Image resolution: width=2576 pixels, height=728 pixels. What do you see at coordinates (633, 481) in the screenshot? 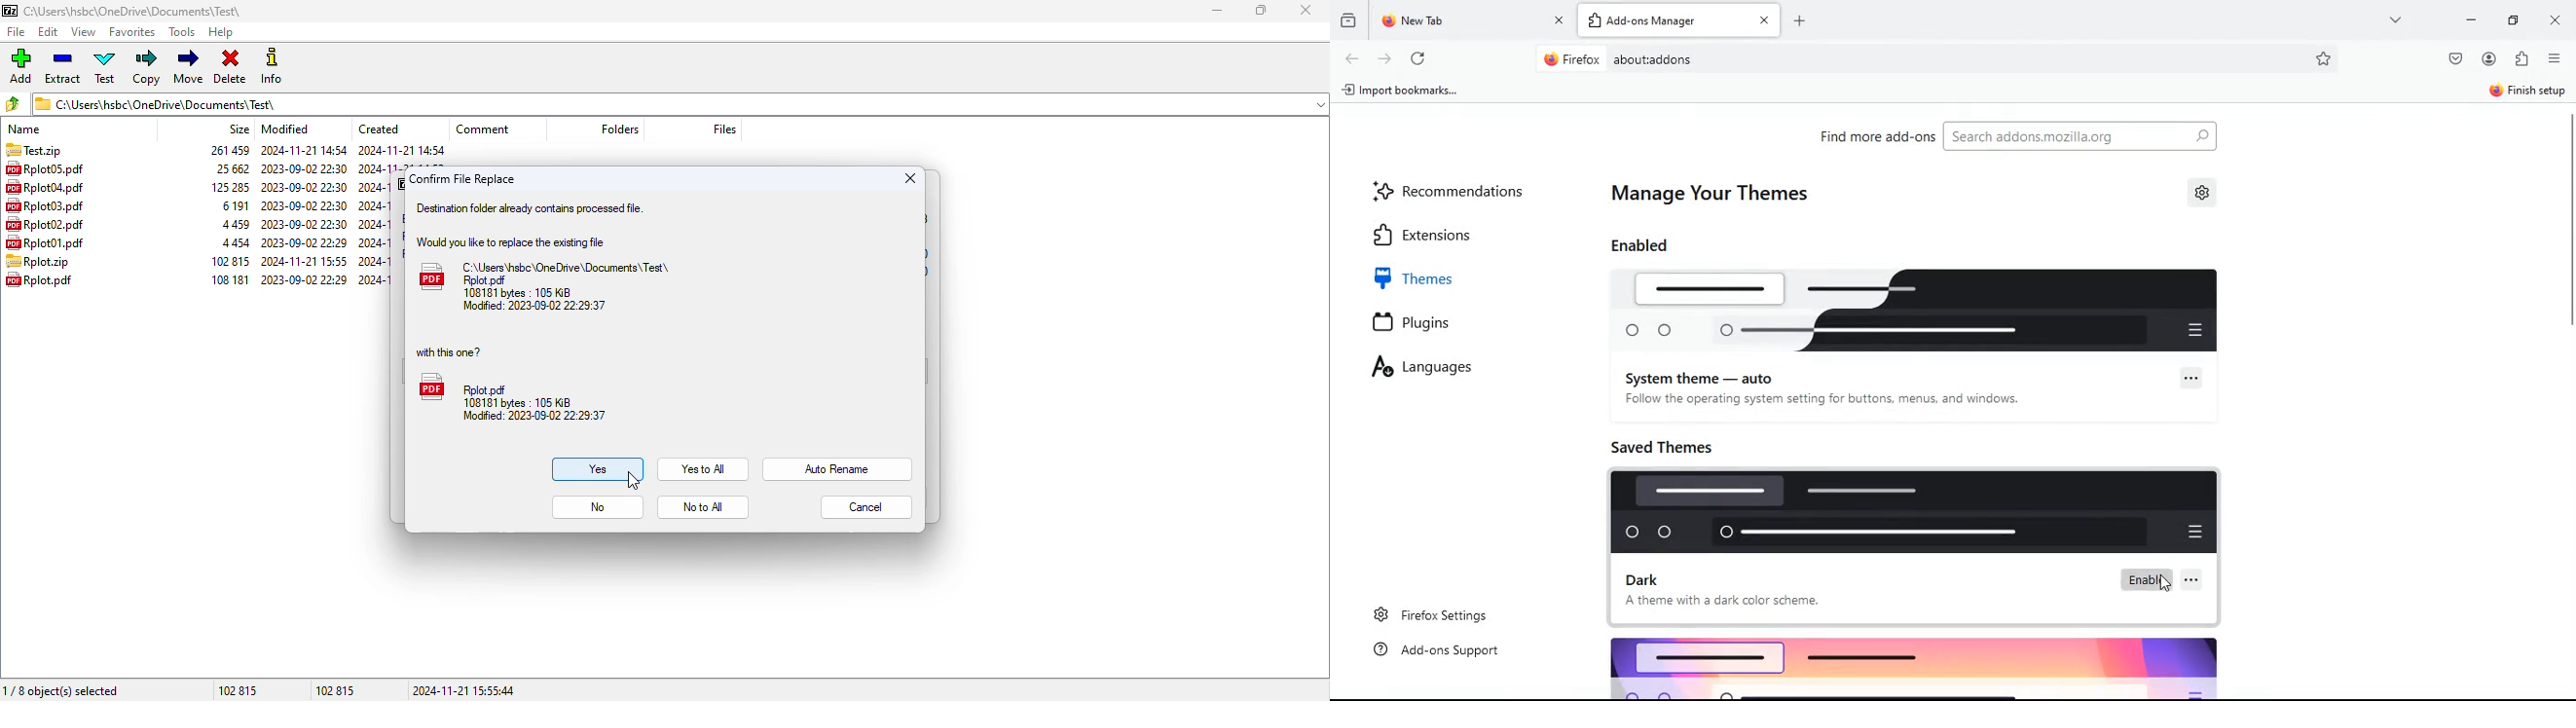
I see `cursor` at bounding box center [633, 481].